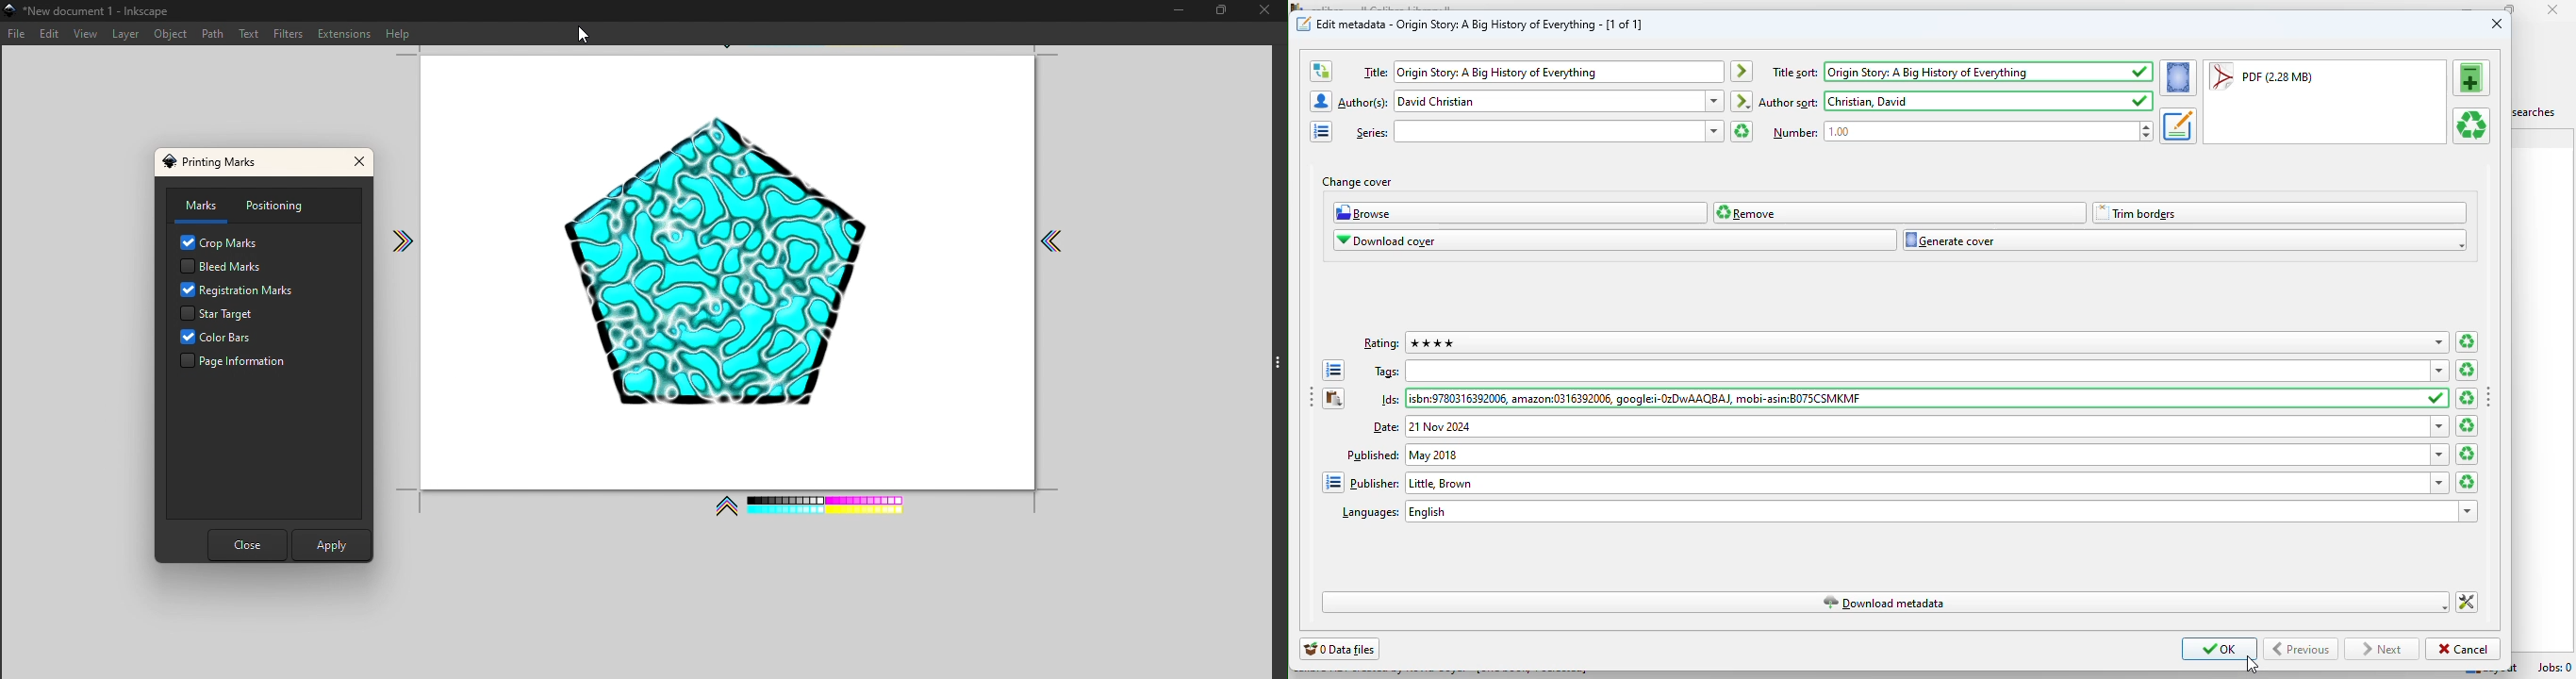 The width and height of the screenshot is (2576, 700). Describe the element at coordinates (1790, 103) in the screenshot. I see `text` at that location.